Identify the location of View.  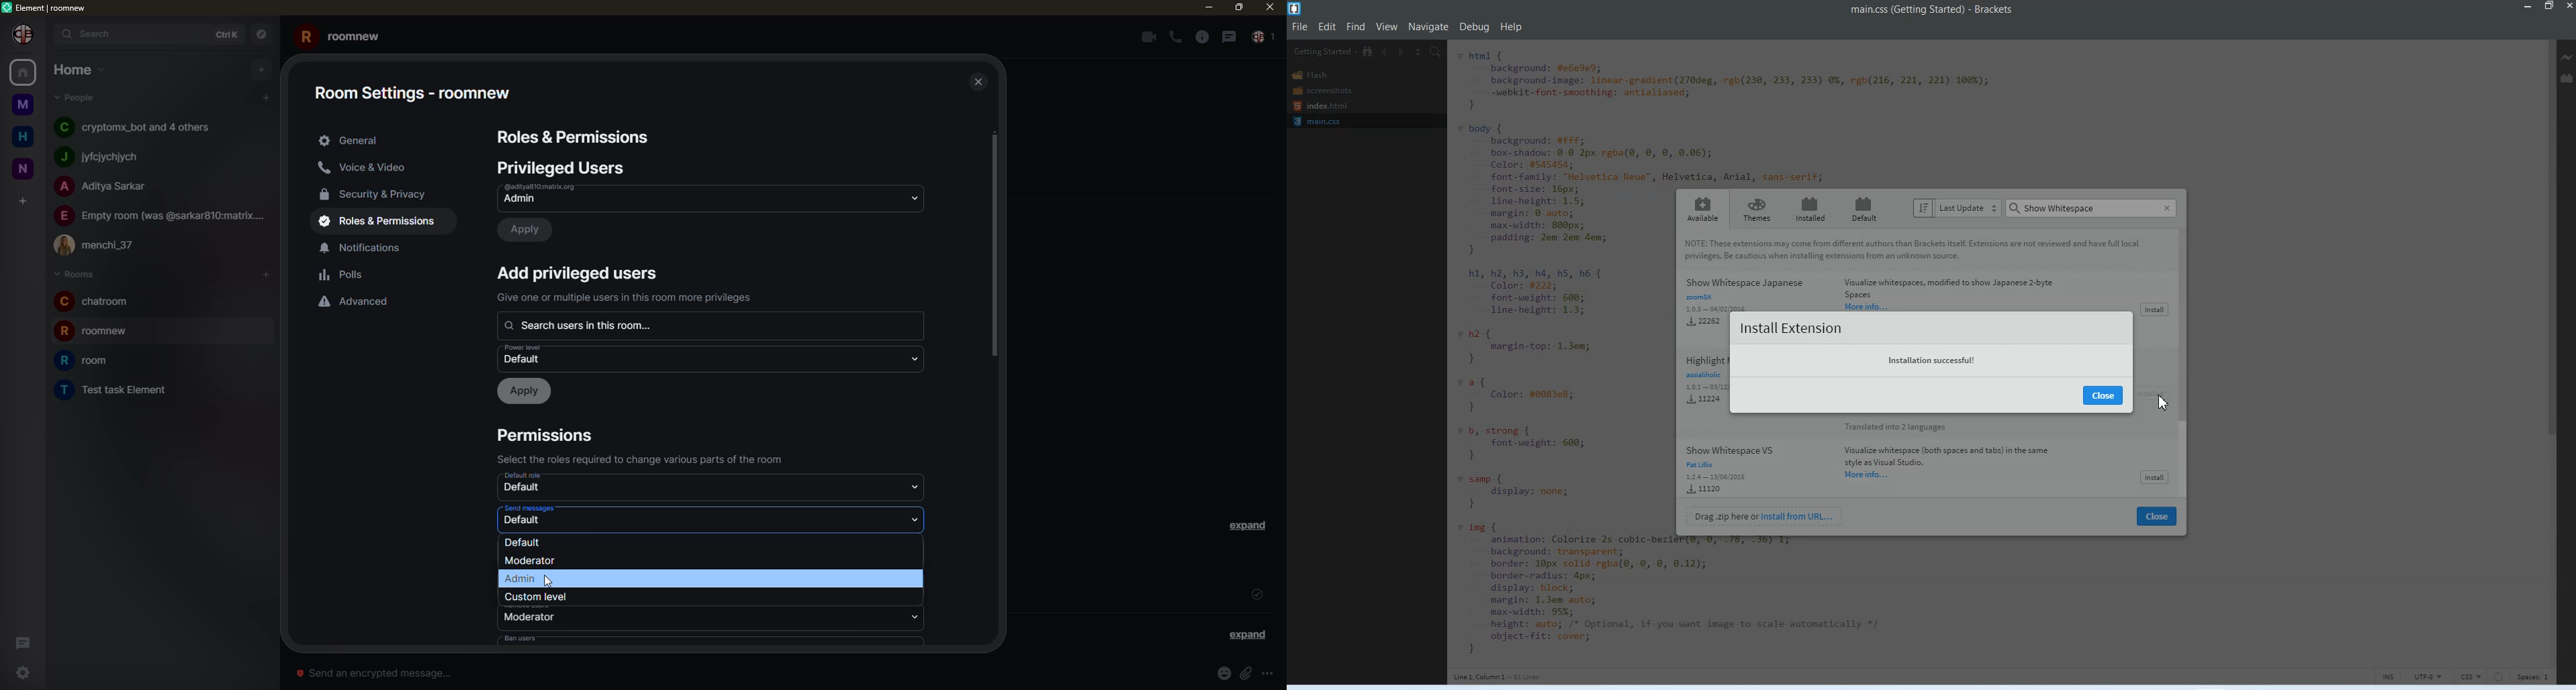
(1388, 26).